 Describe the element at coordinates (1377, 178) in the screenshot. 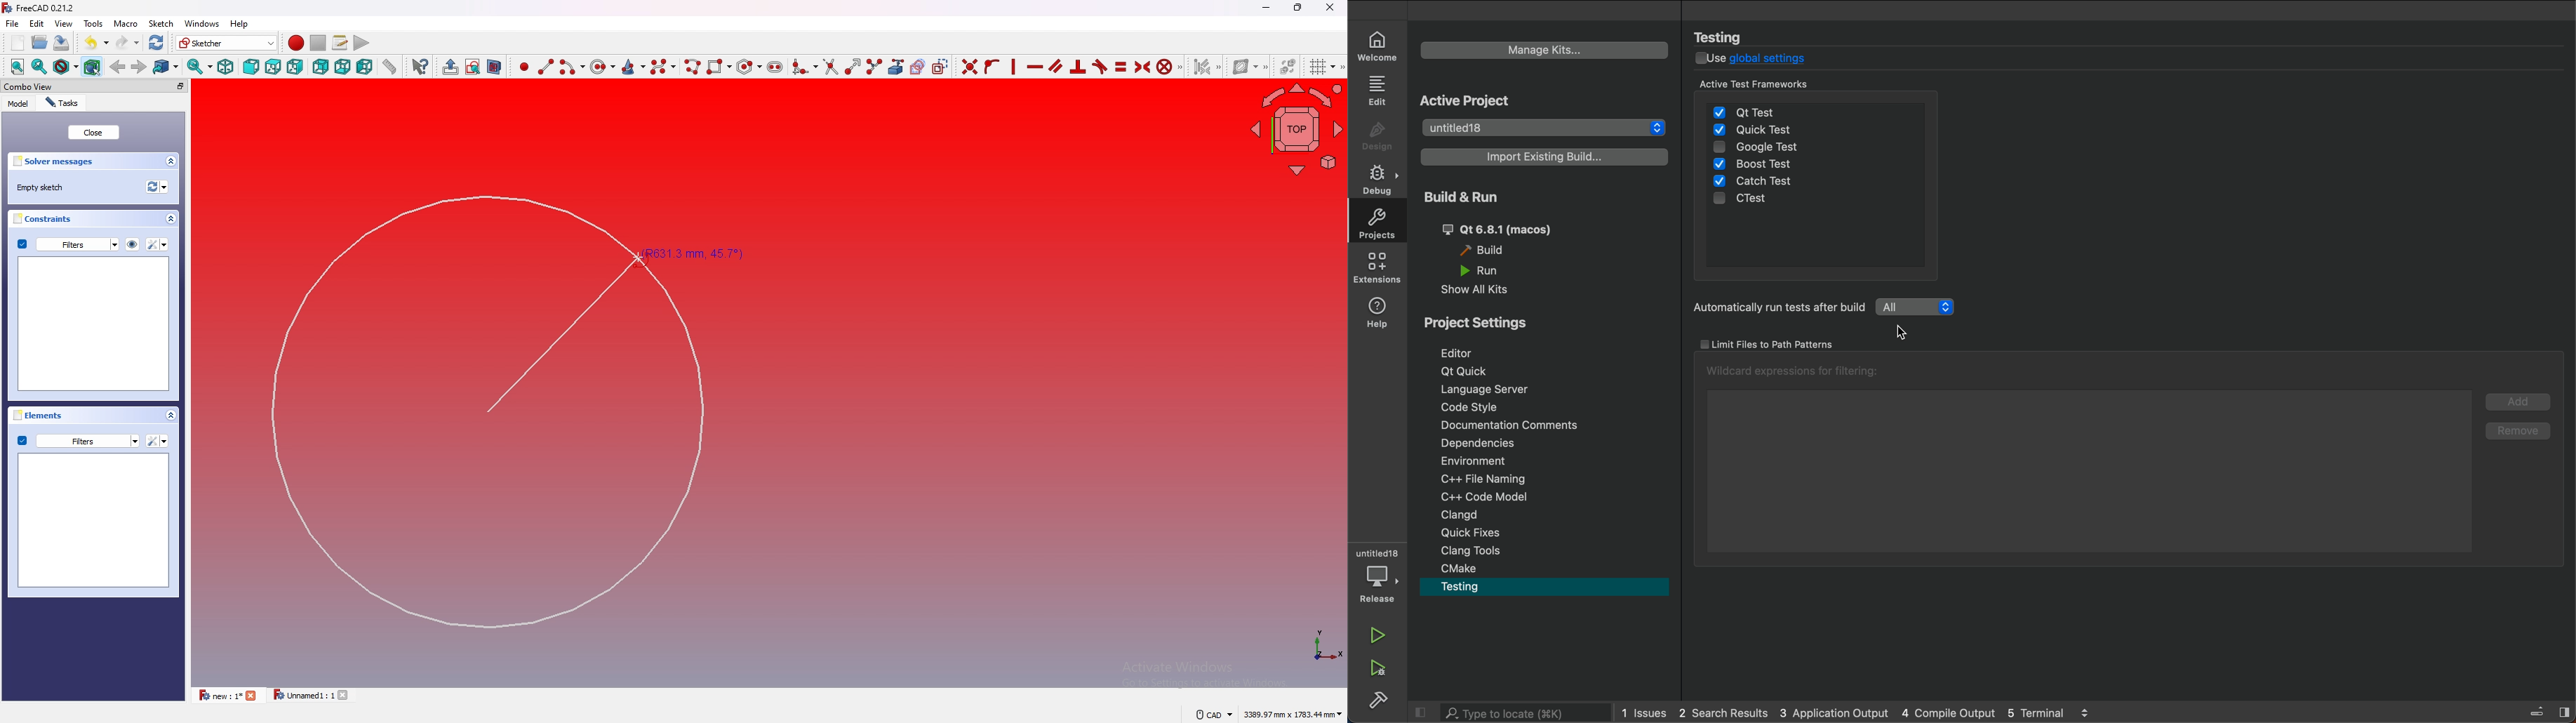

I see `debug` at that location.